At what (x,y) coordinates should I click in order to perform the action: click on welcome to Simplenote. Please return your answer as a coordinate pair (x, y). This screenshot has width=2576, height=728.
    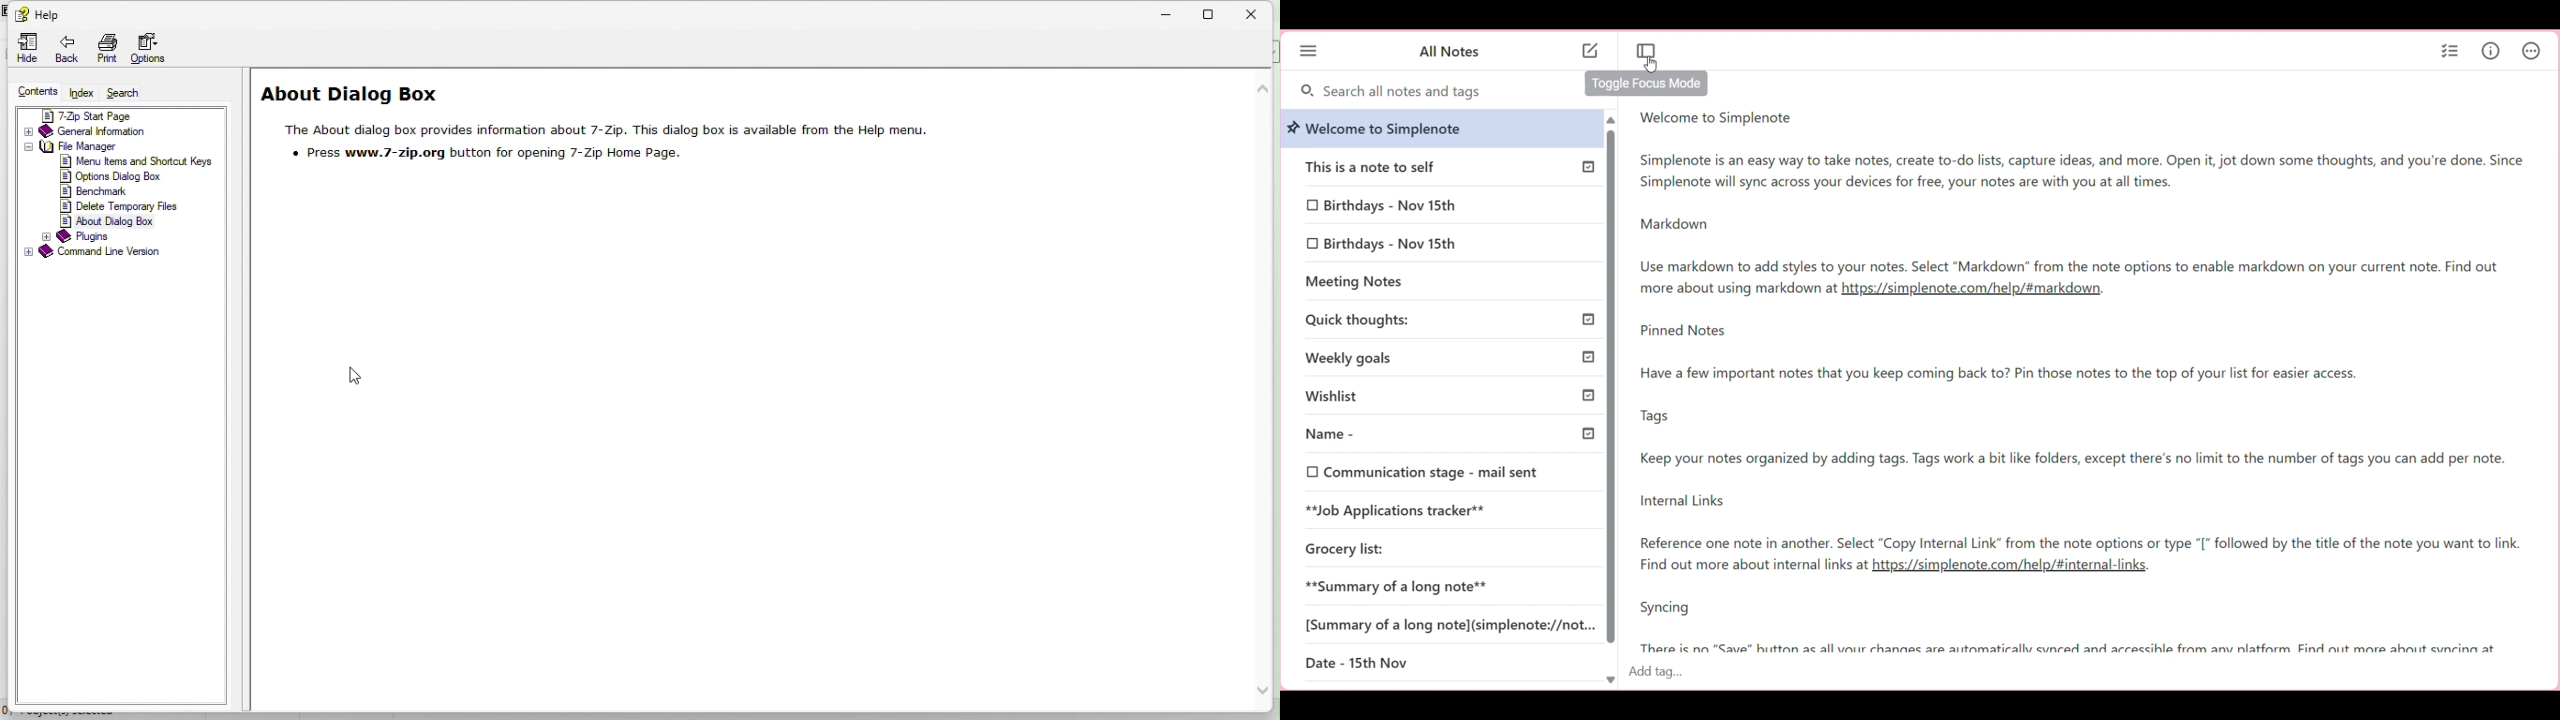
    Looking at the image, I should click on (1389, 127).